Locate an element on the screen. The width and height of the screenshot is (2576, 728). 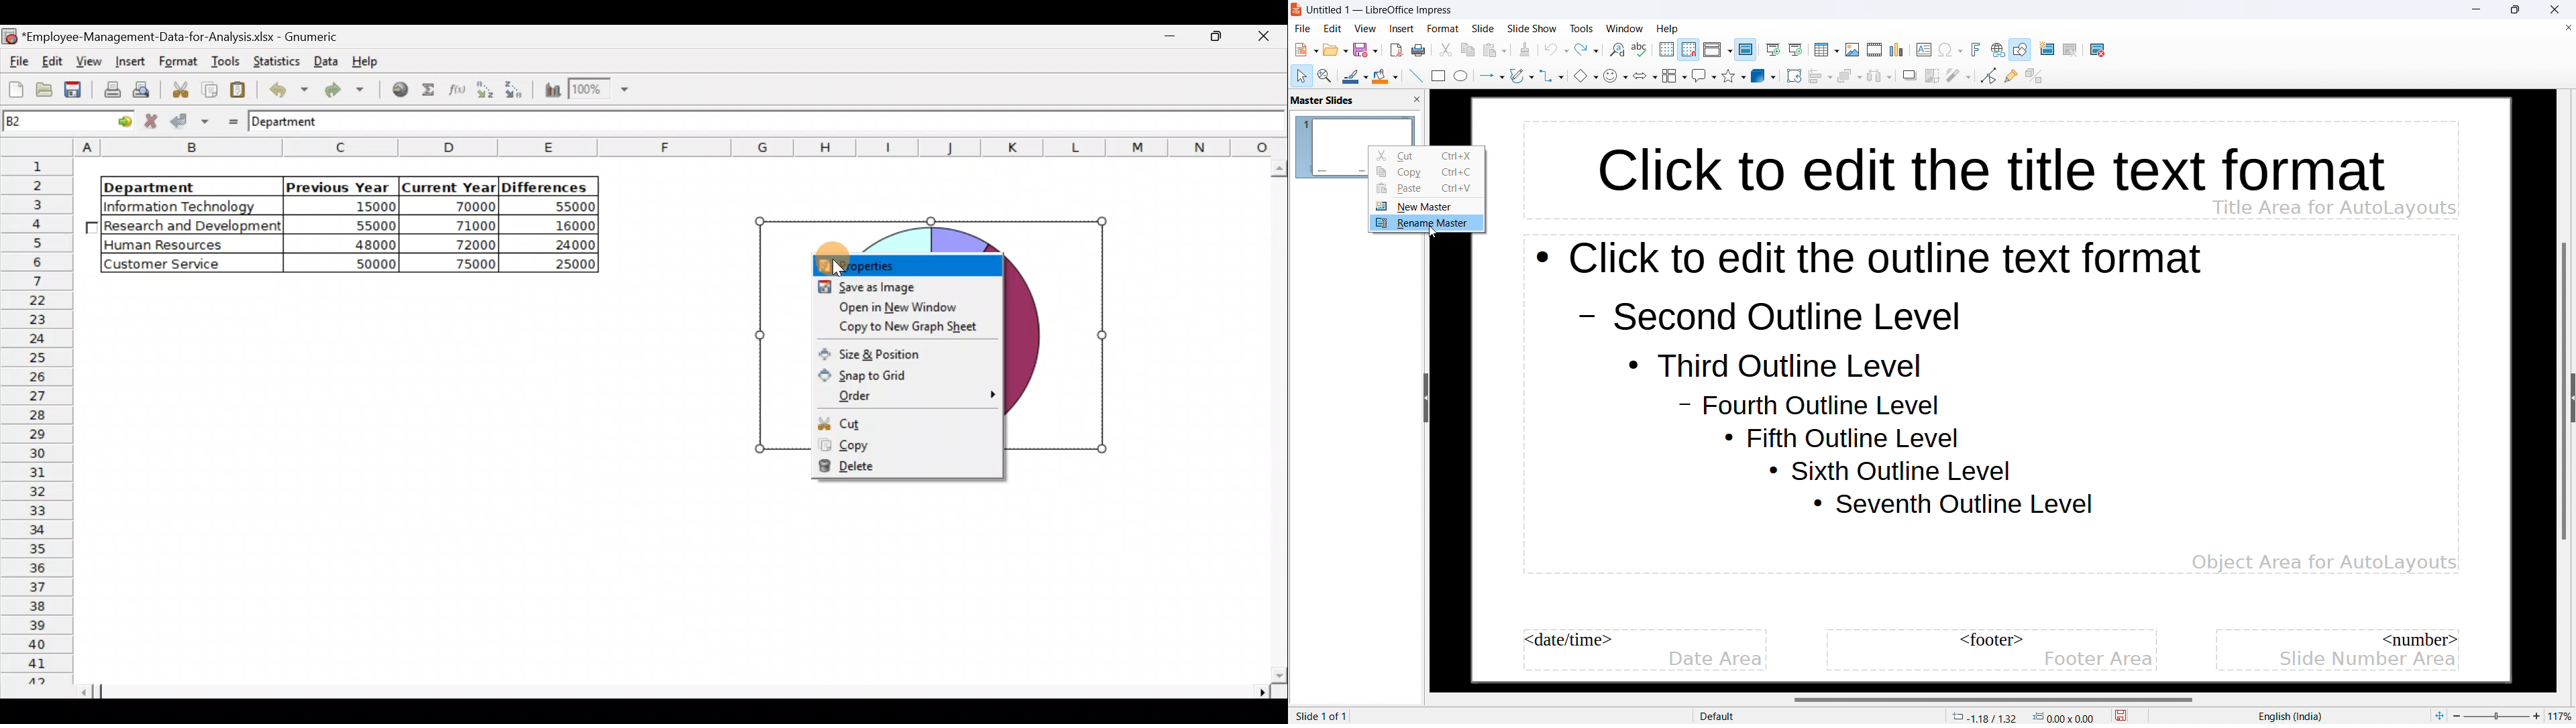
<number> is located at coordinates (2421, 639).